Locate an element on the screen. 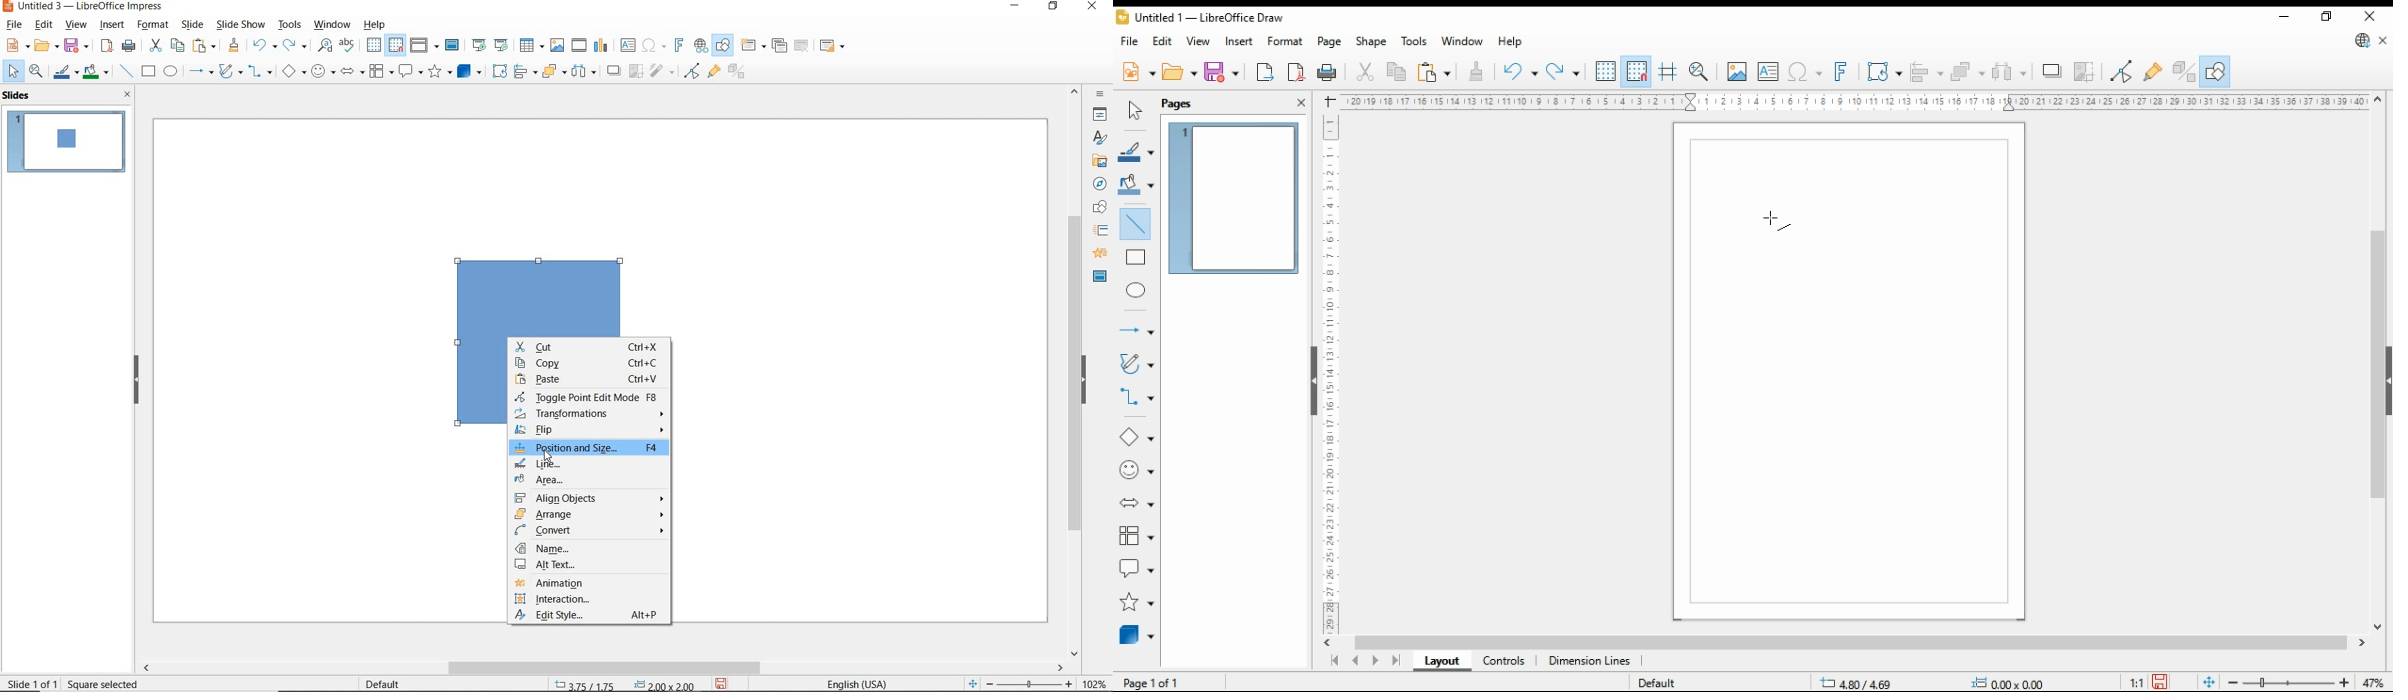  snap to grid is located at coordinates (1636, 72).